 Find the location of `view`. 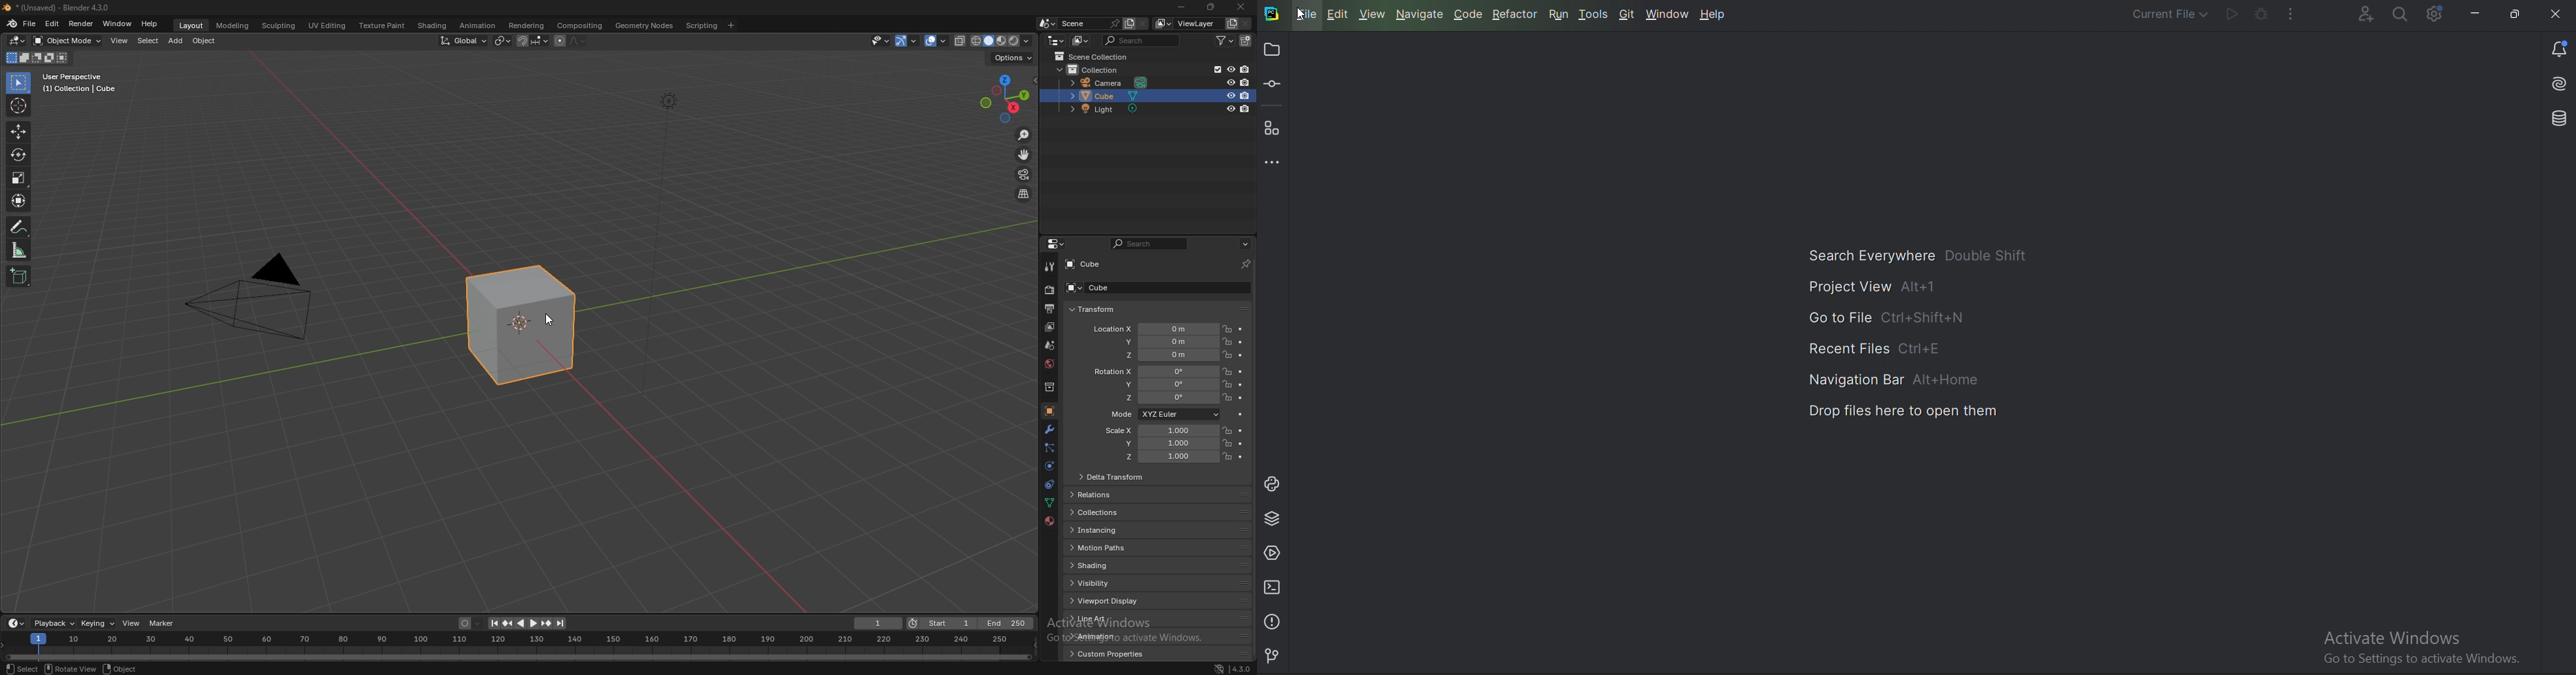

view is located at coordinates (120, 41).